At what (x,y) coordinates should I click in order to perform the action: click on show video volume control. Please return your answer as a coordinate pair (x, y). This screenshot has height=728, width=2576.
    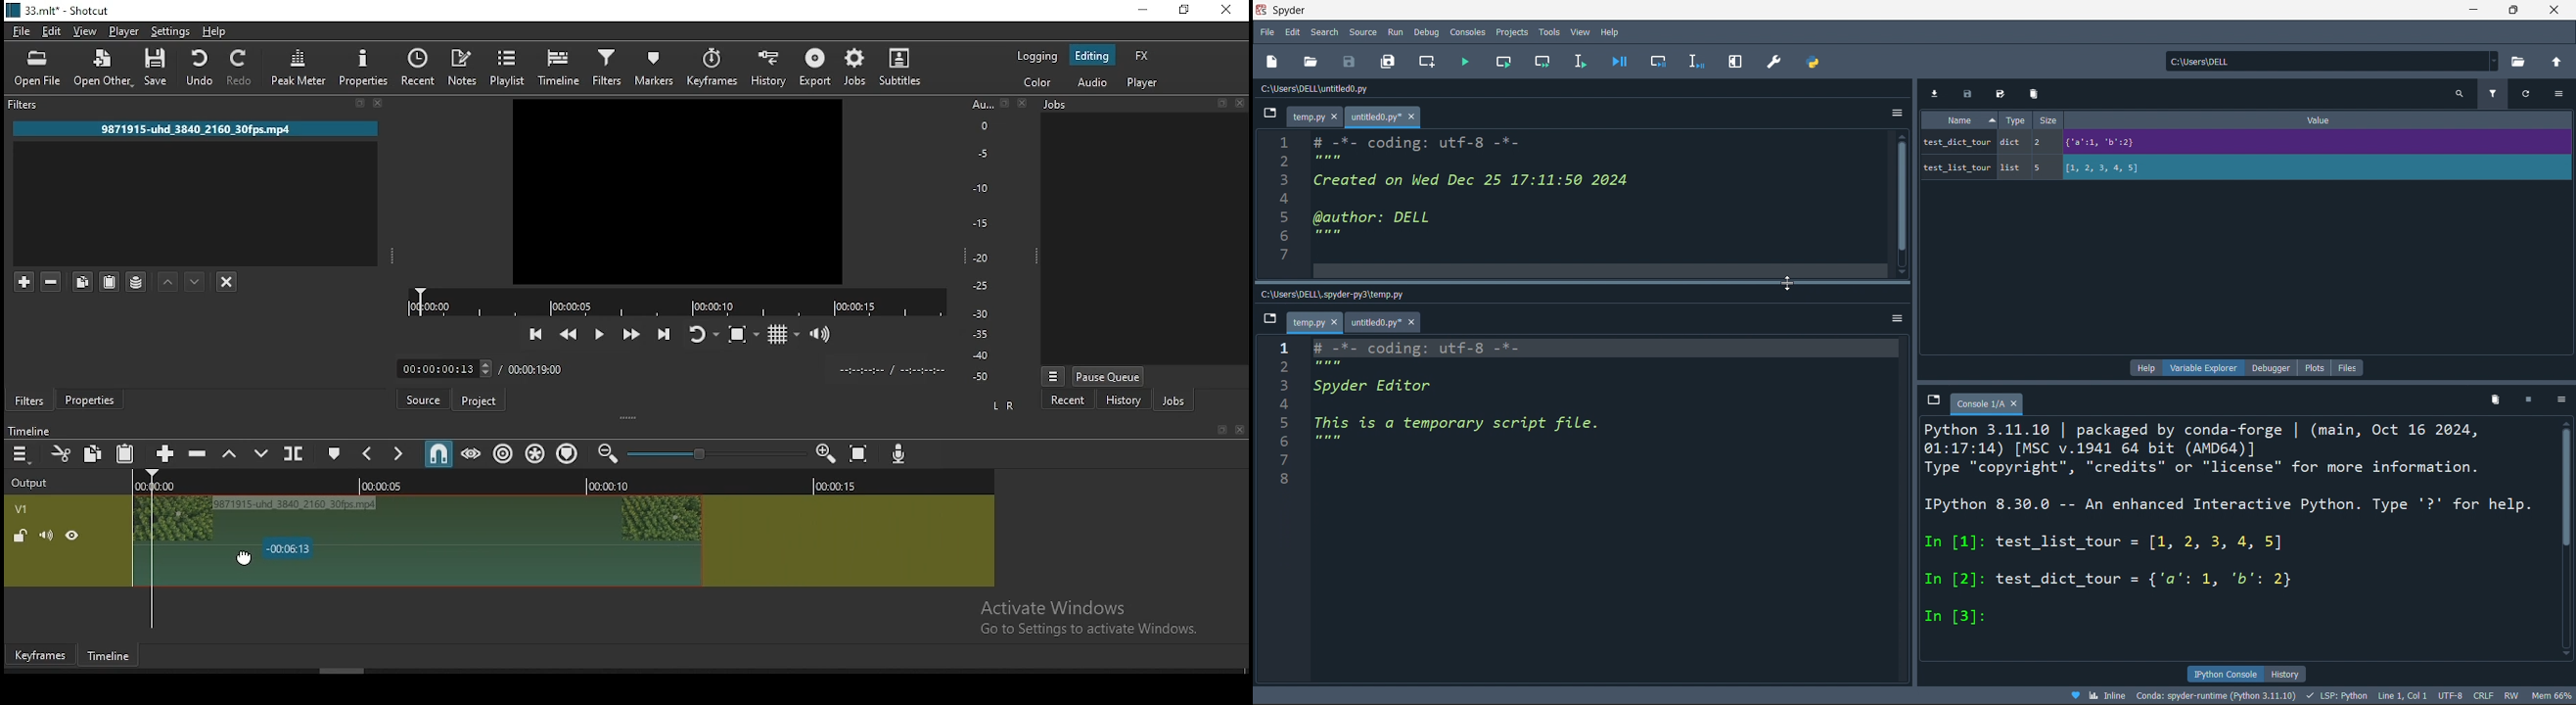
    Looking at the image, I should click on (827, 332).